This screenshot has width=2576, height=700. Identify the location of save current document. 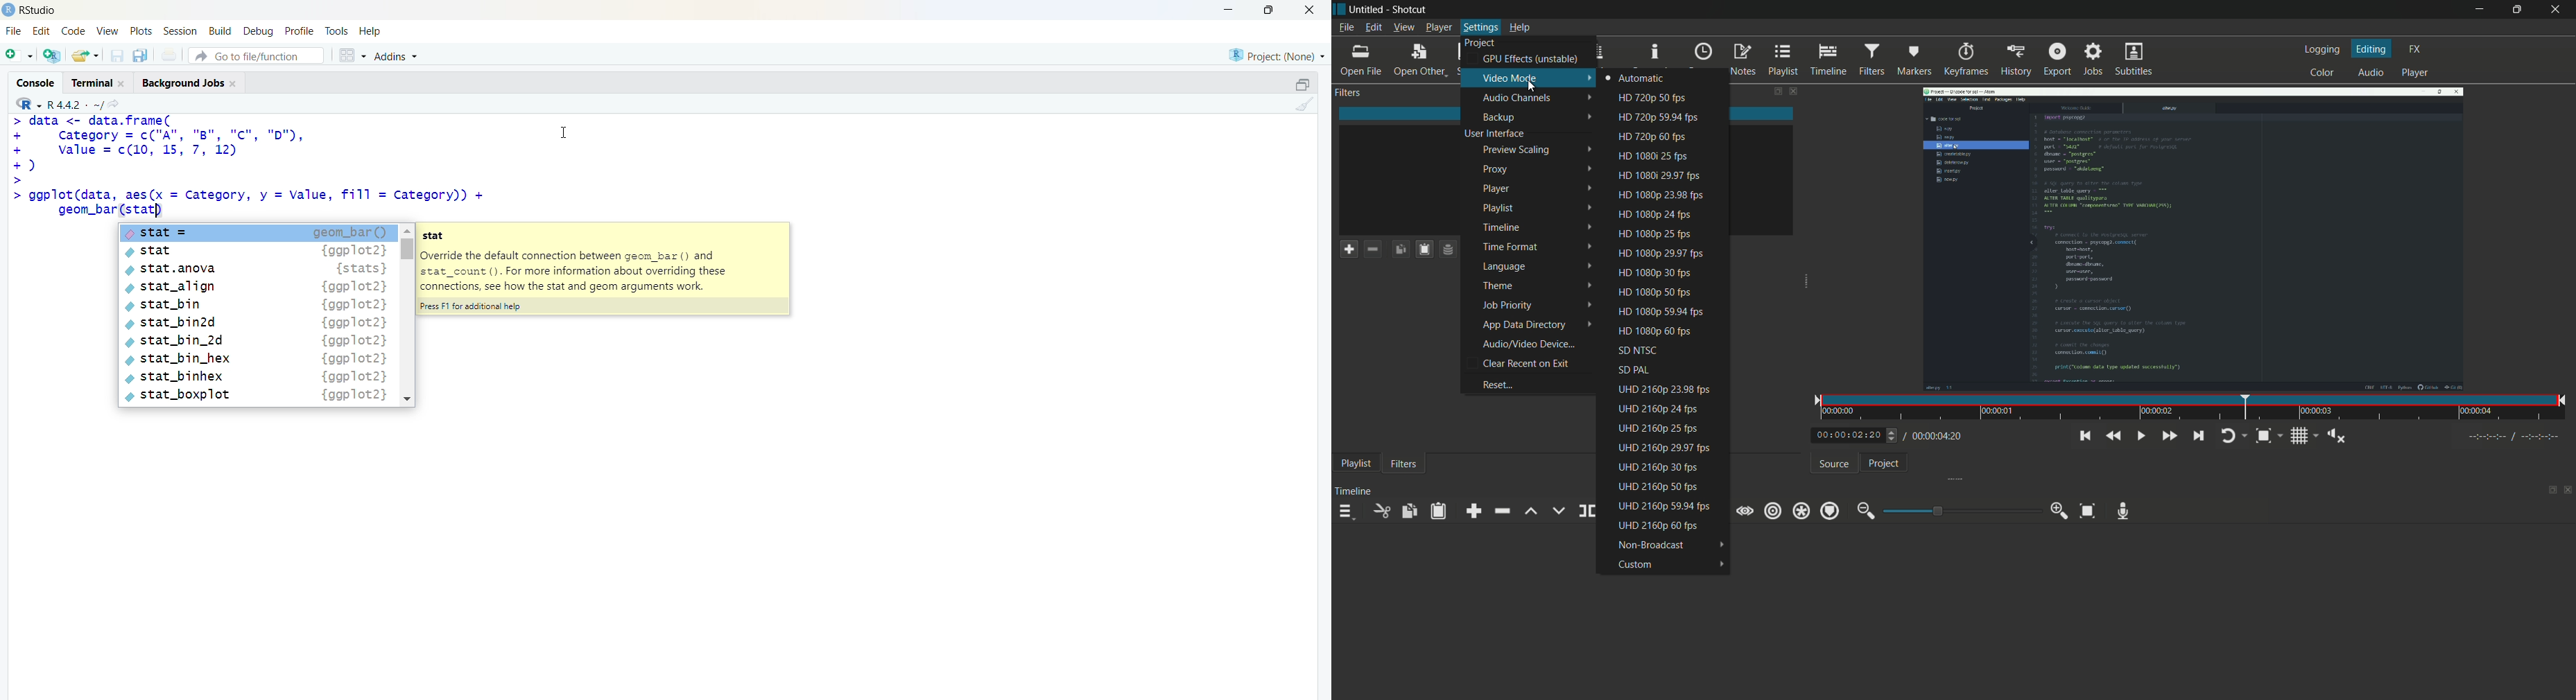
(116, 55).